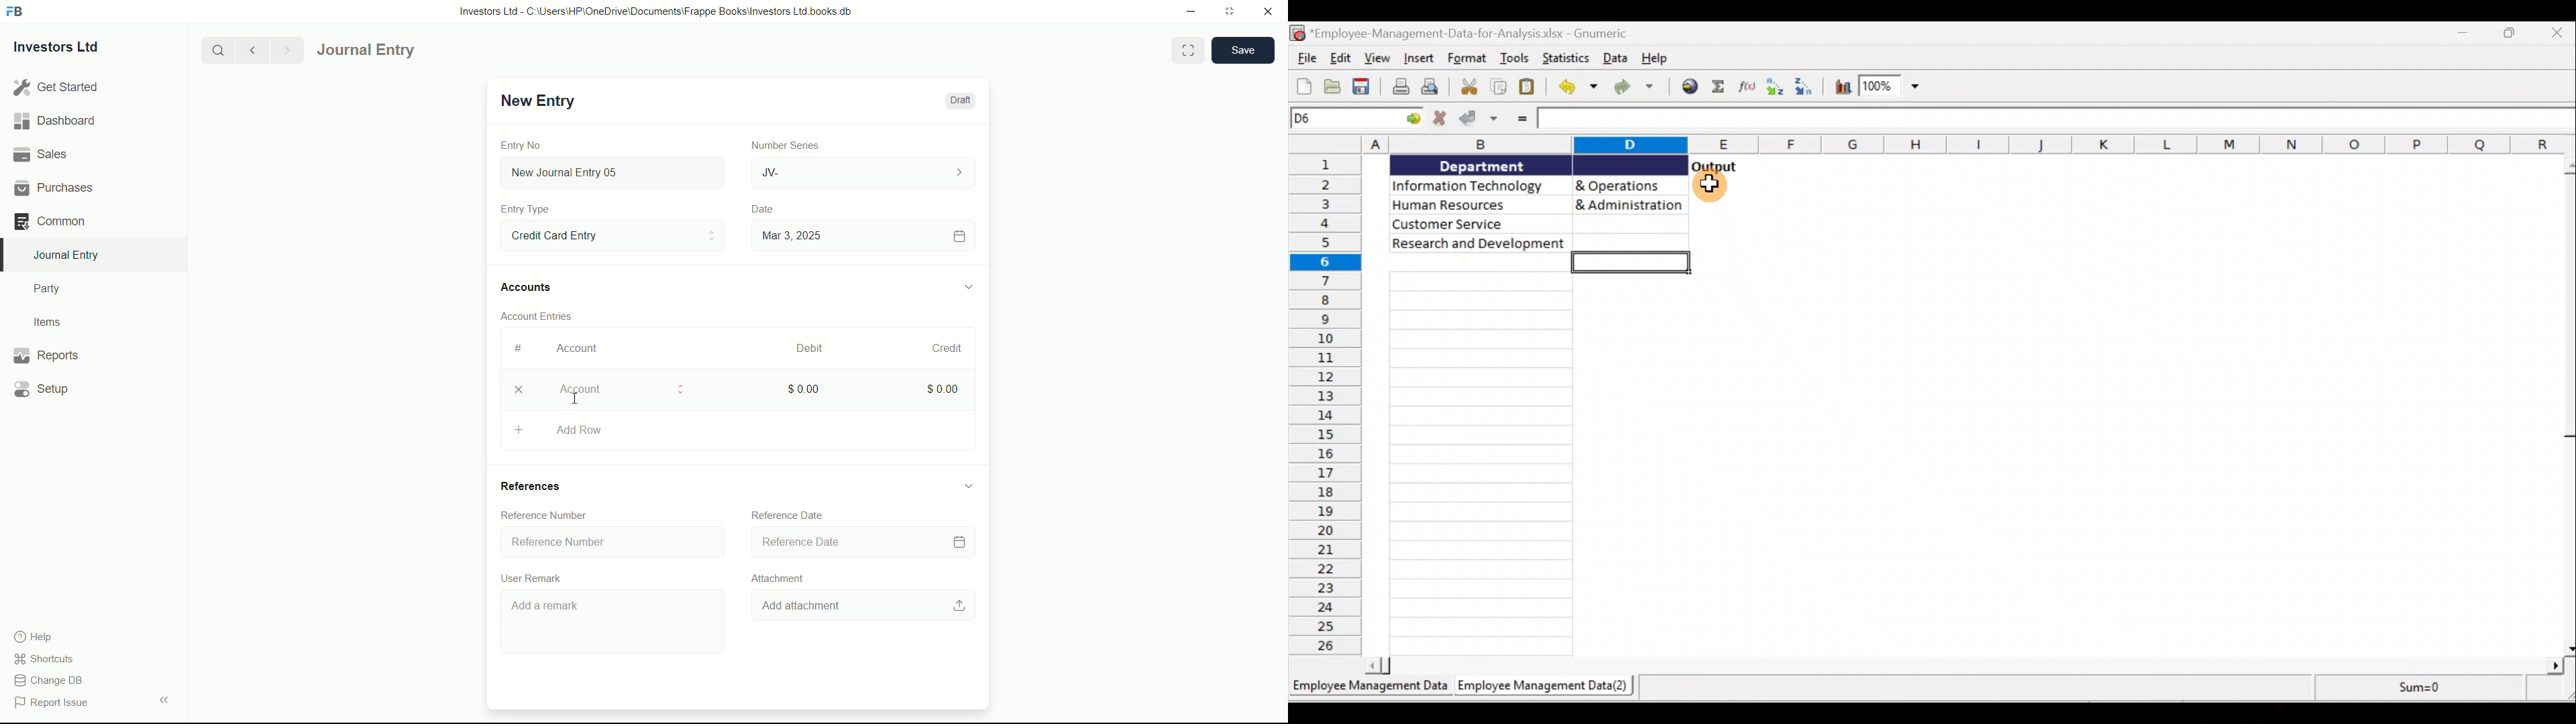 This screenshot has width=2576, height=728. What do you see at coordinates (1890, 87) in the screenshot?
I see `Zoom` at bounding box center [1890, 87].